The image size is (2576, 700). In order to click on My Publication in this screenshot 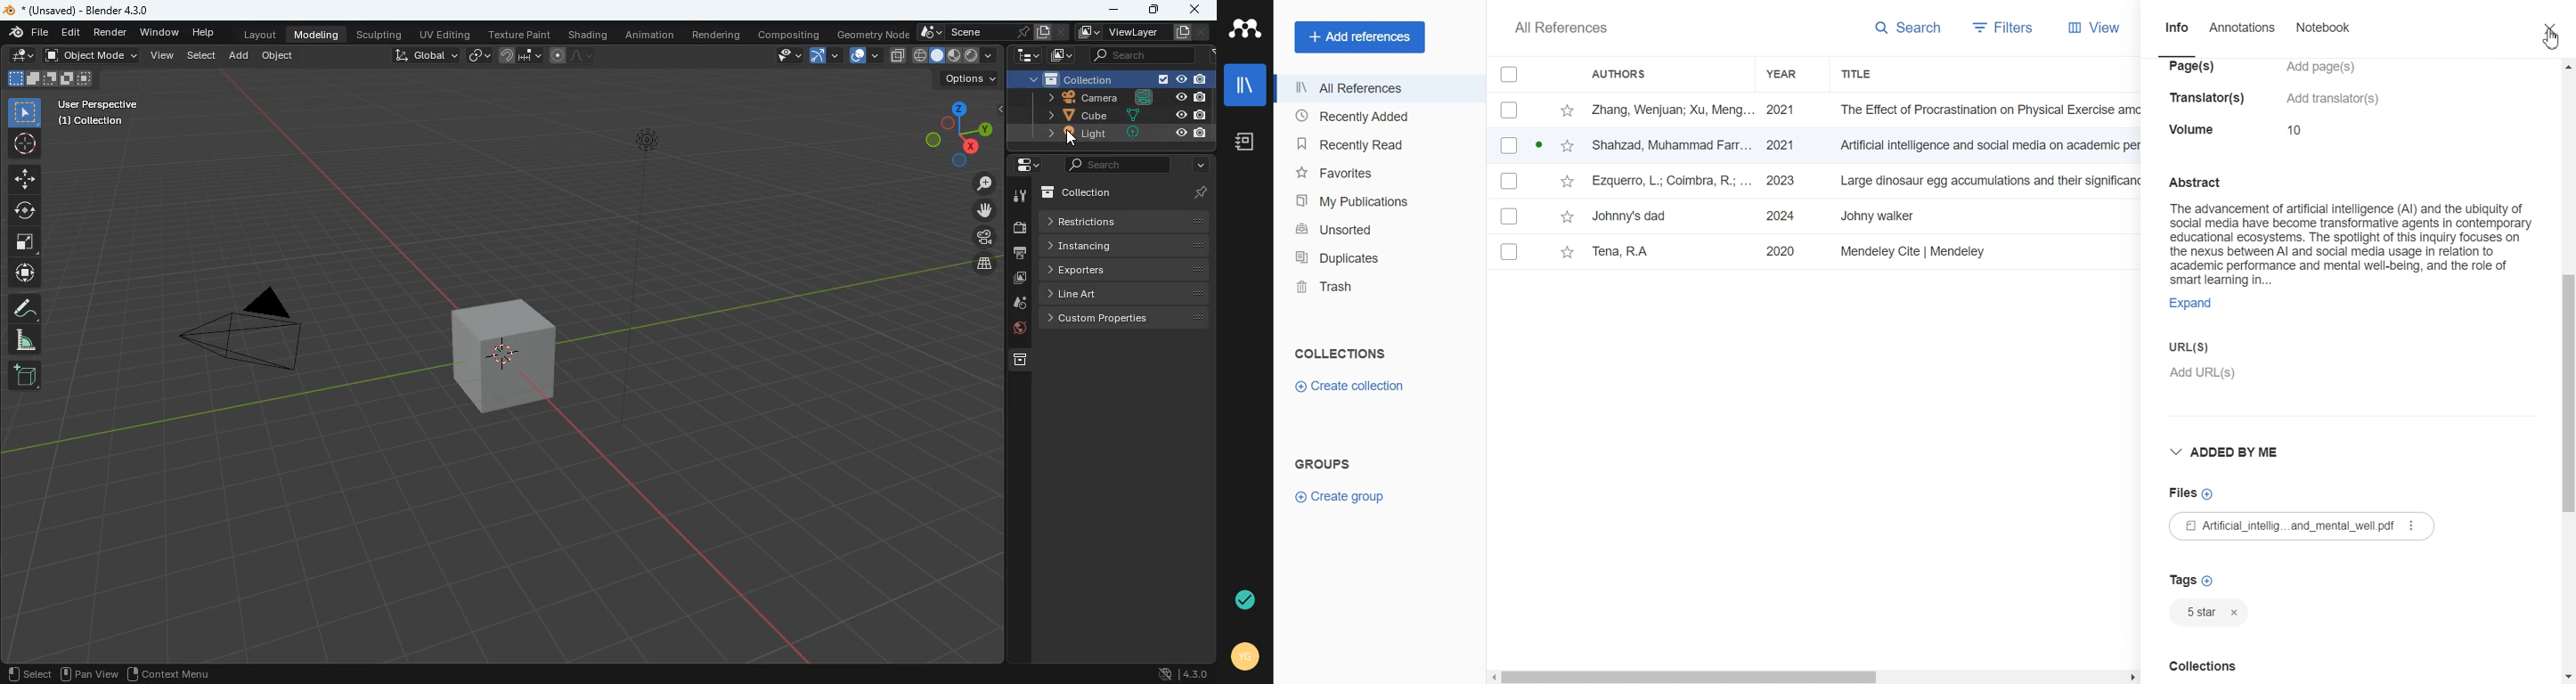, I will do `click(1377, 198)`.